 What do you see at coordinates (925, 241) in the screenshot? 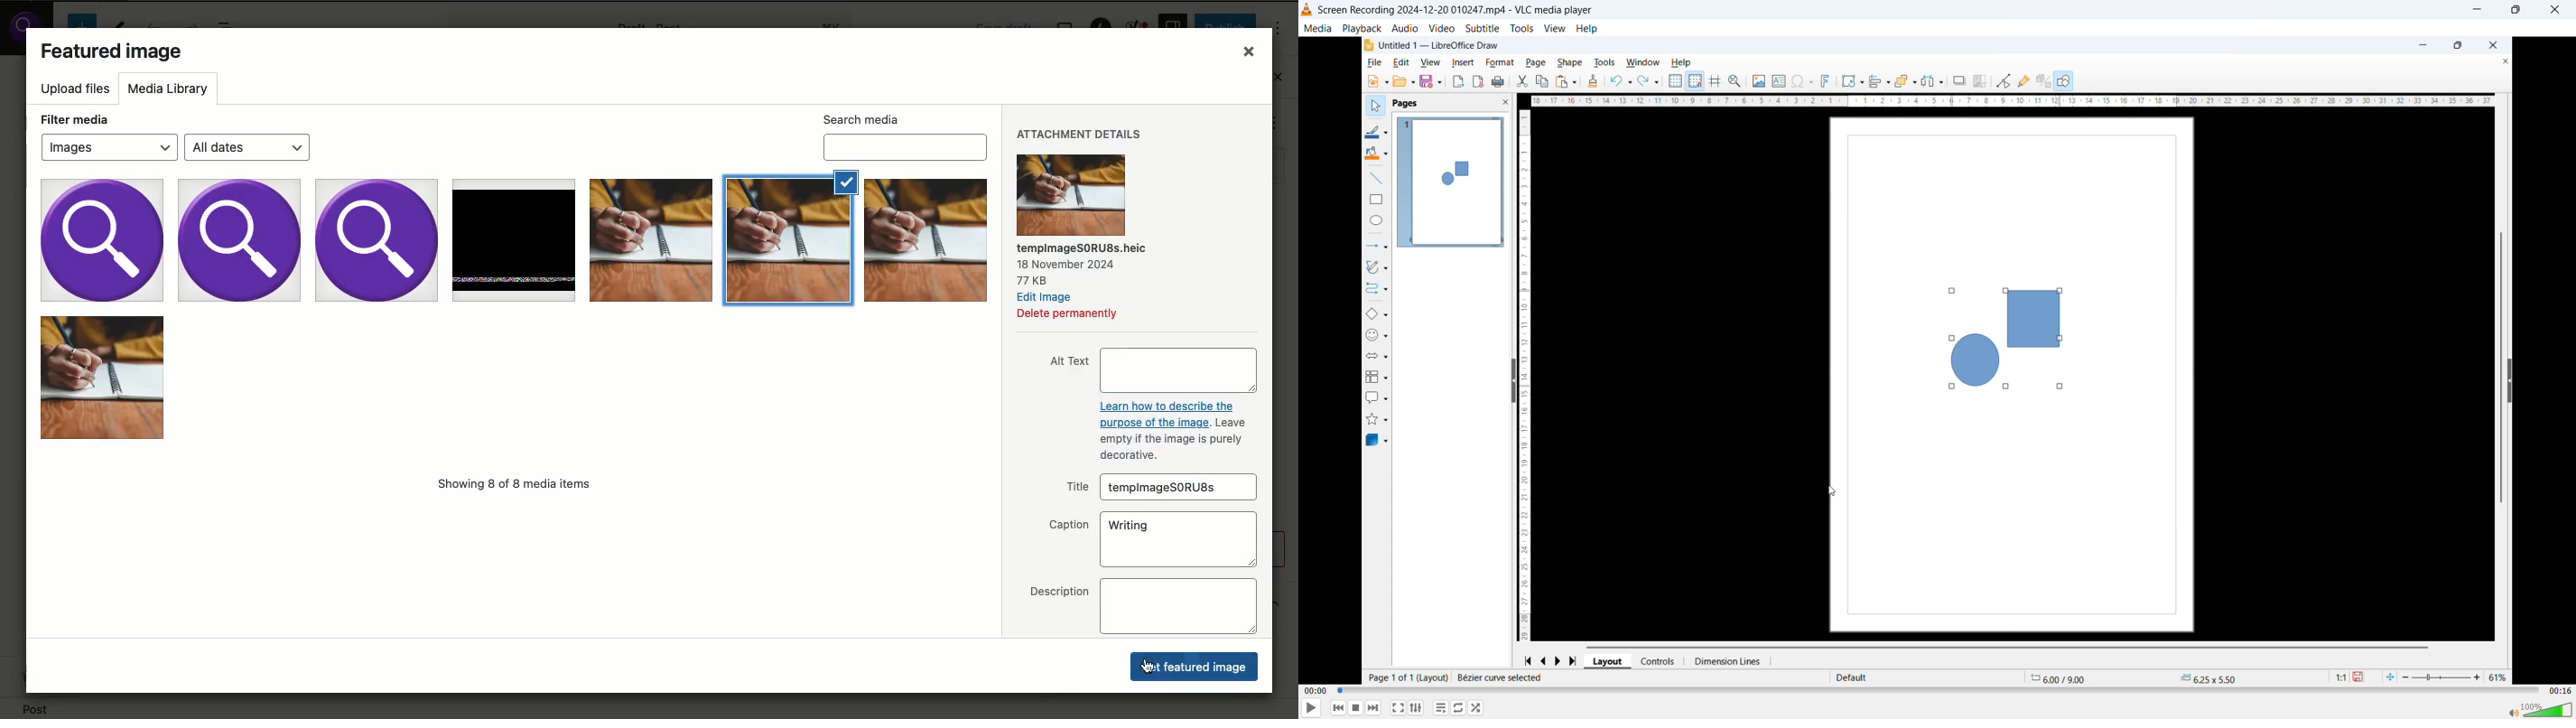
I see `Image` at bounding box center [925, 241].